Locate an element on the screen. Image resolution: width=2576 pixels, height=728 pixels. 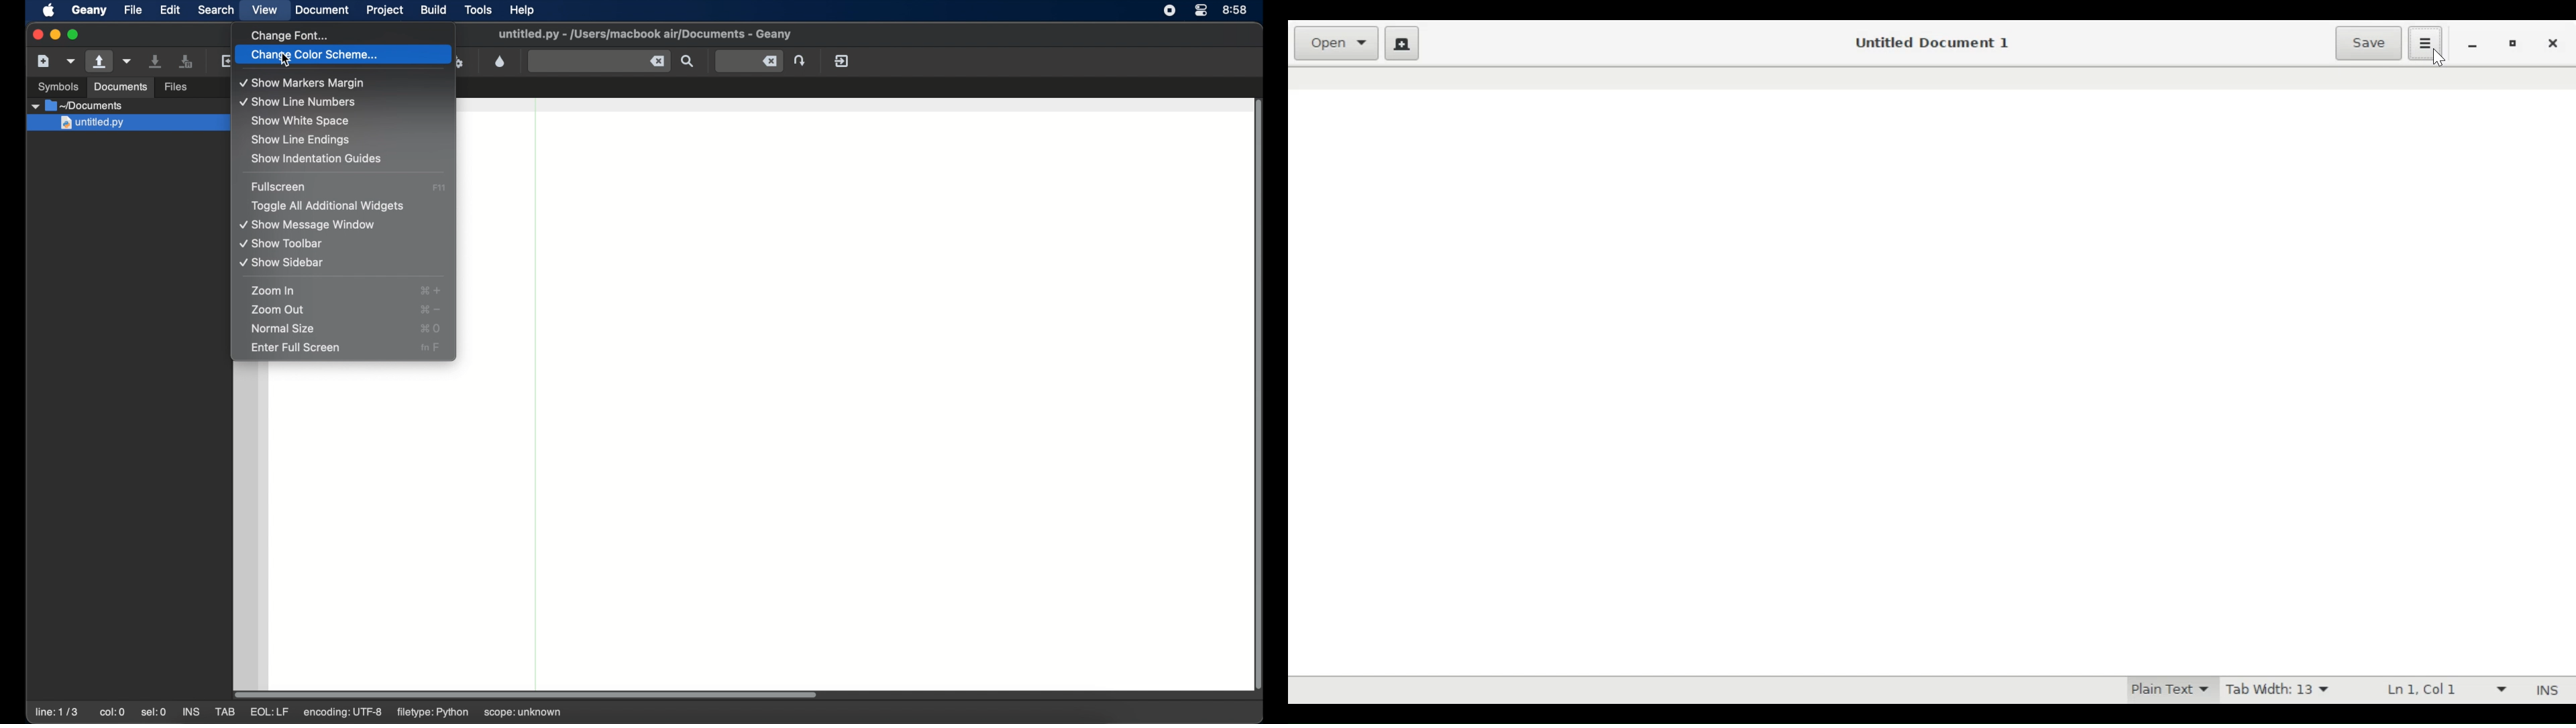
tools is located at coordinates (478, 10).